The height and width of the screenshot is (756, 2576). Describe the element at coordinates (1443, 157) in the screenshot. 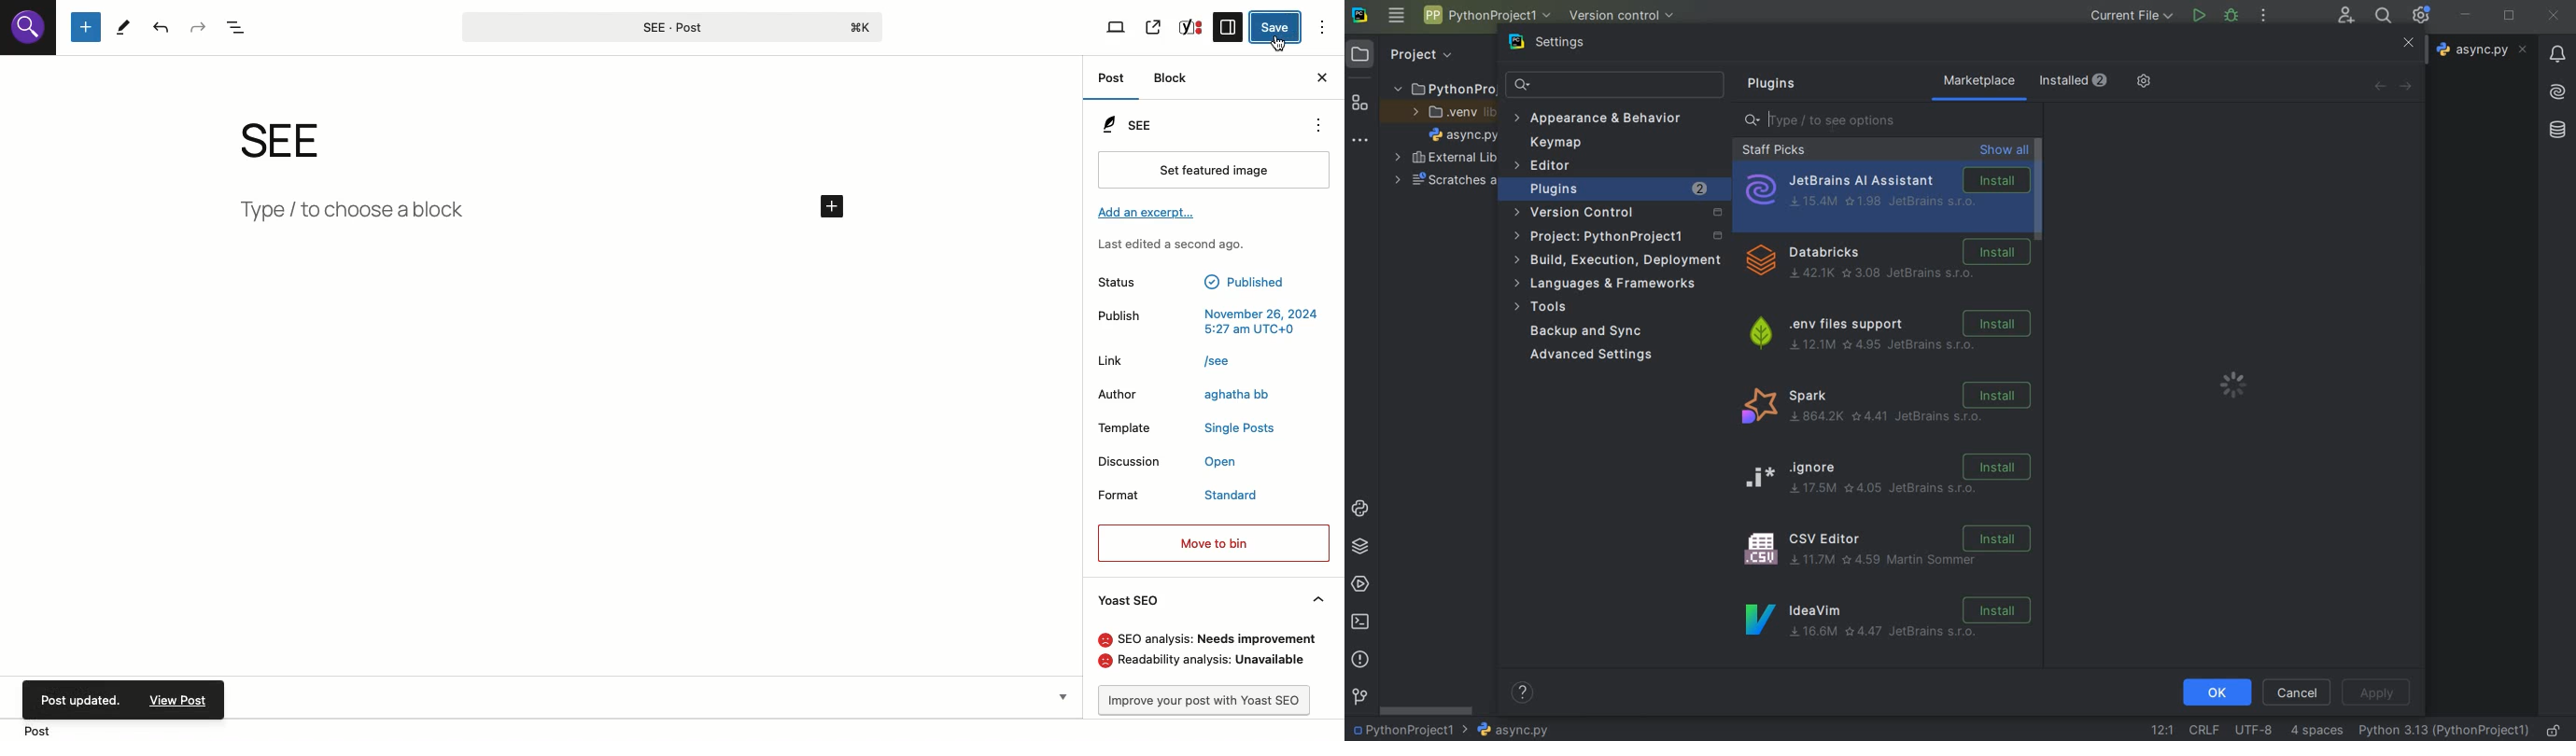

I see `external libraries` at that location.